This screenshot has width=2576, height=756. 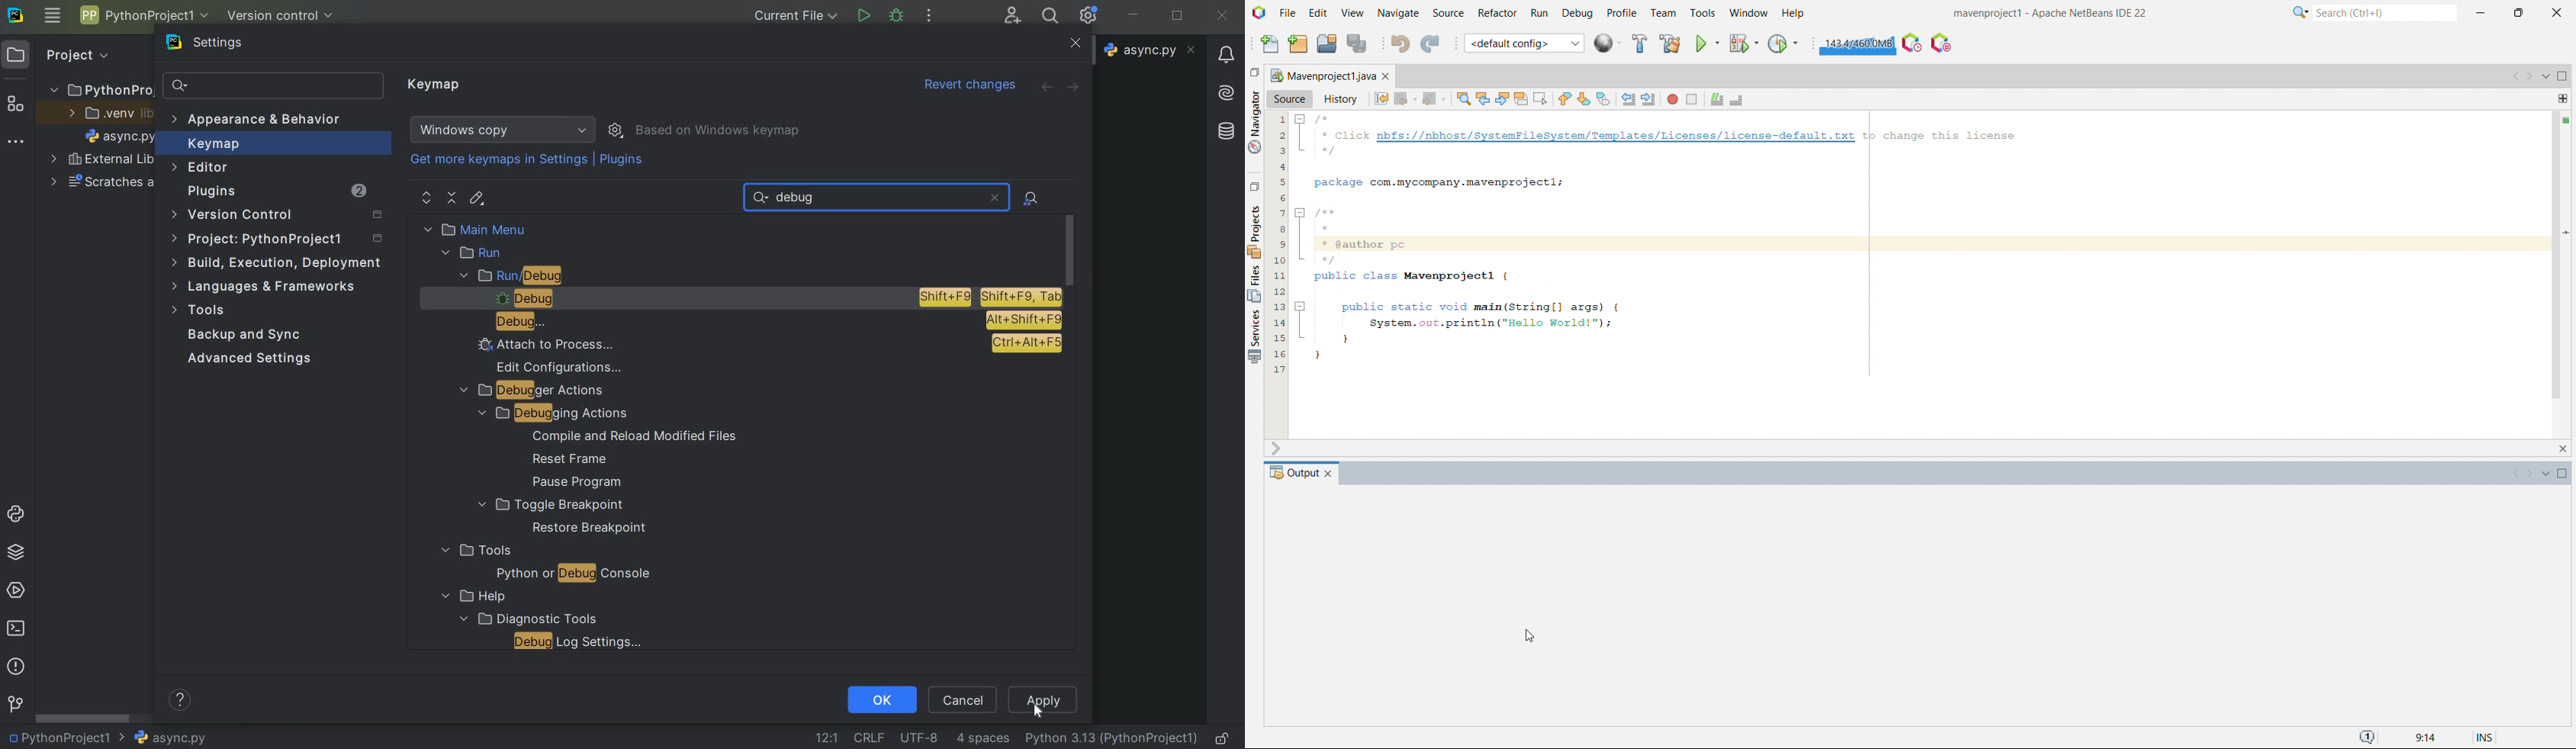 What do you see at coordinates (571, 483) in the screenshot?
I see `pause program` at bounding box center [571, 483].